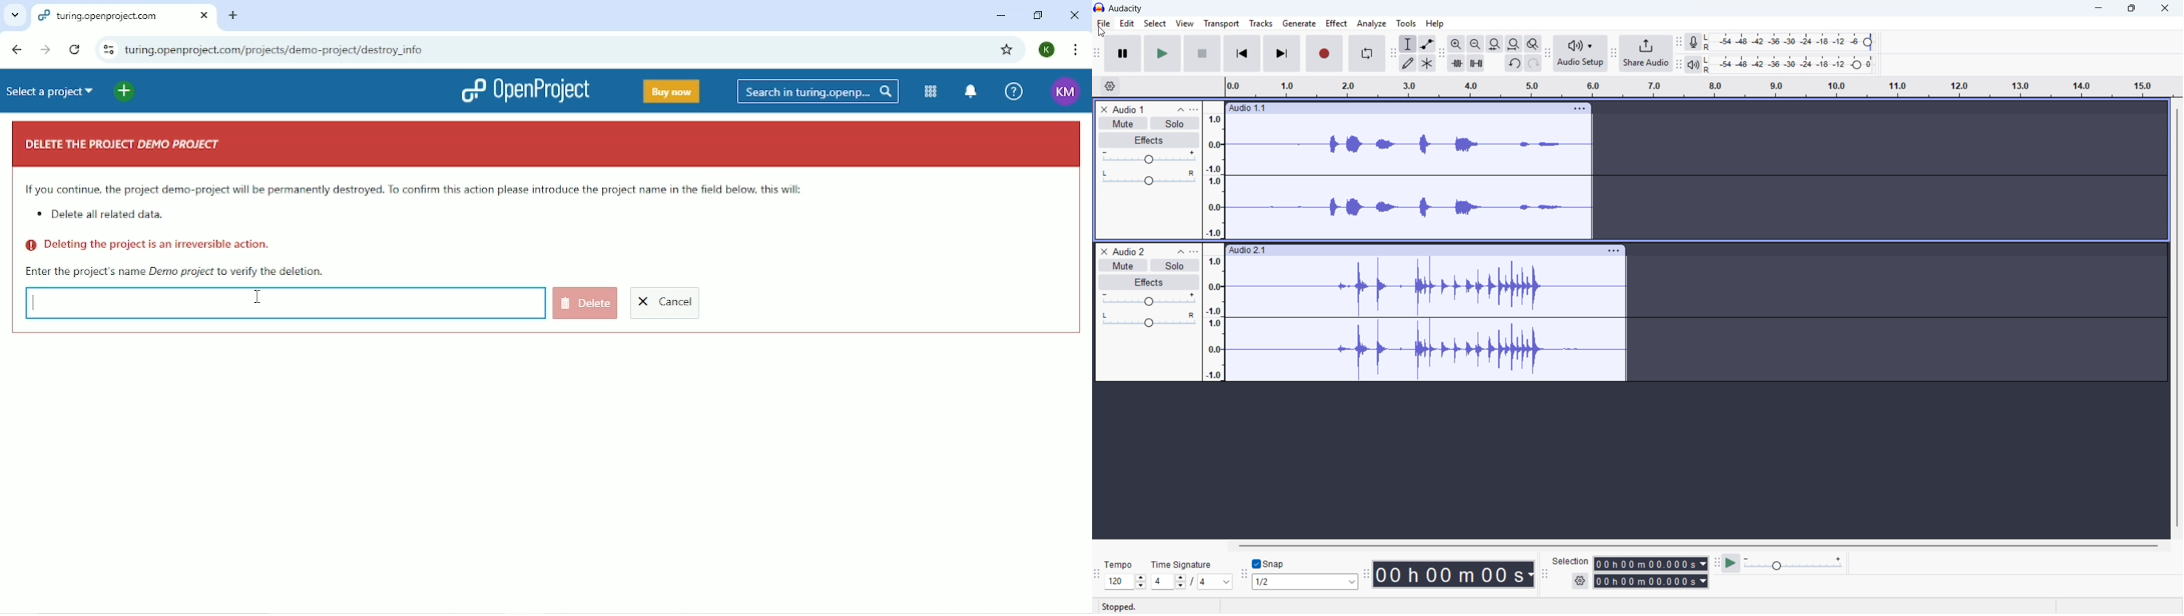 This screenshot has width=2184, height=616. Describe the element at coordinates (1427, 320) in the screenshot. I see `audio 2 waveform` at that location.